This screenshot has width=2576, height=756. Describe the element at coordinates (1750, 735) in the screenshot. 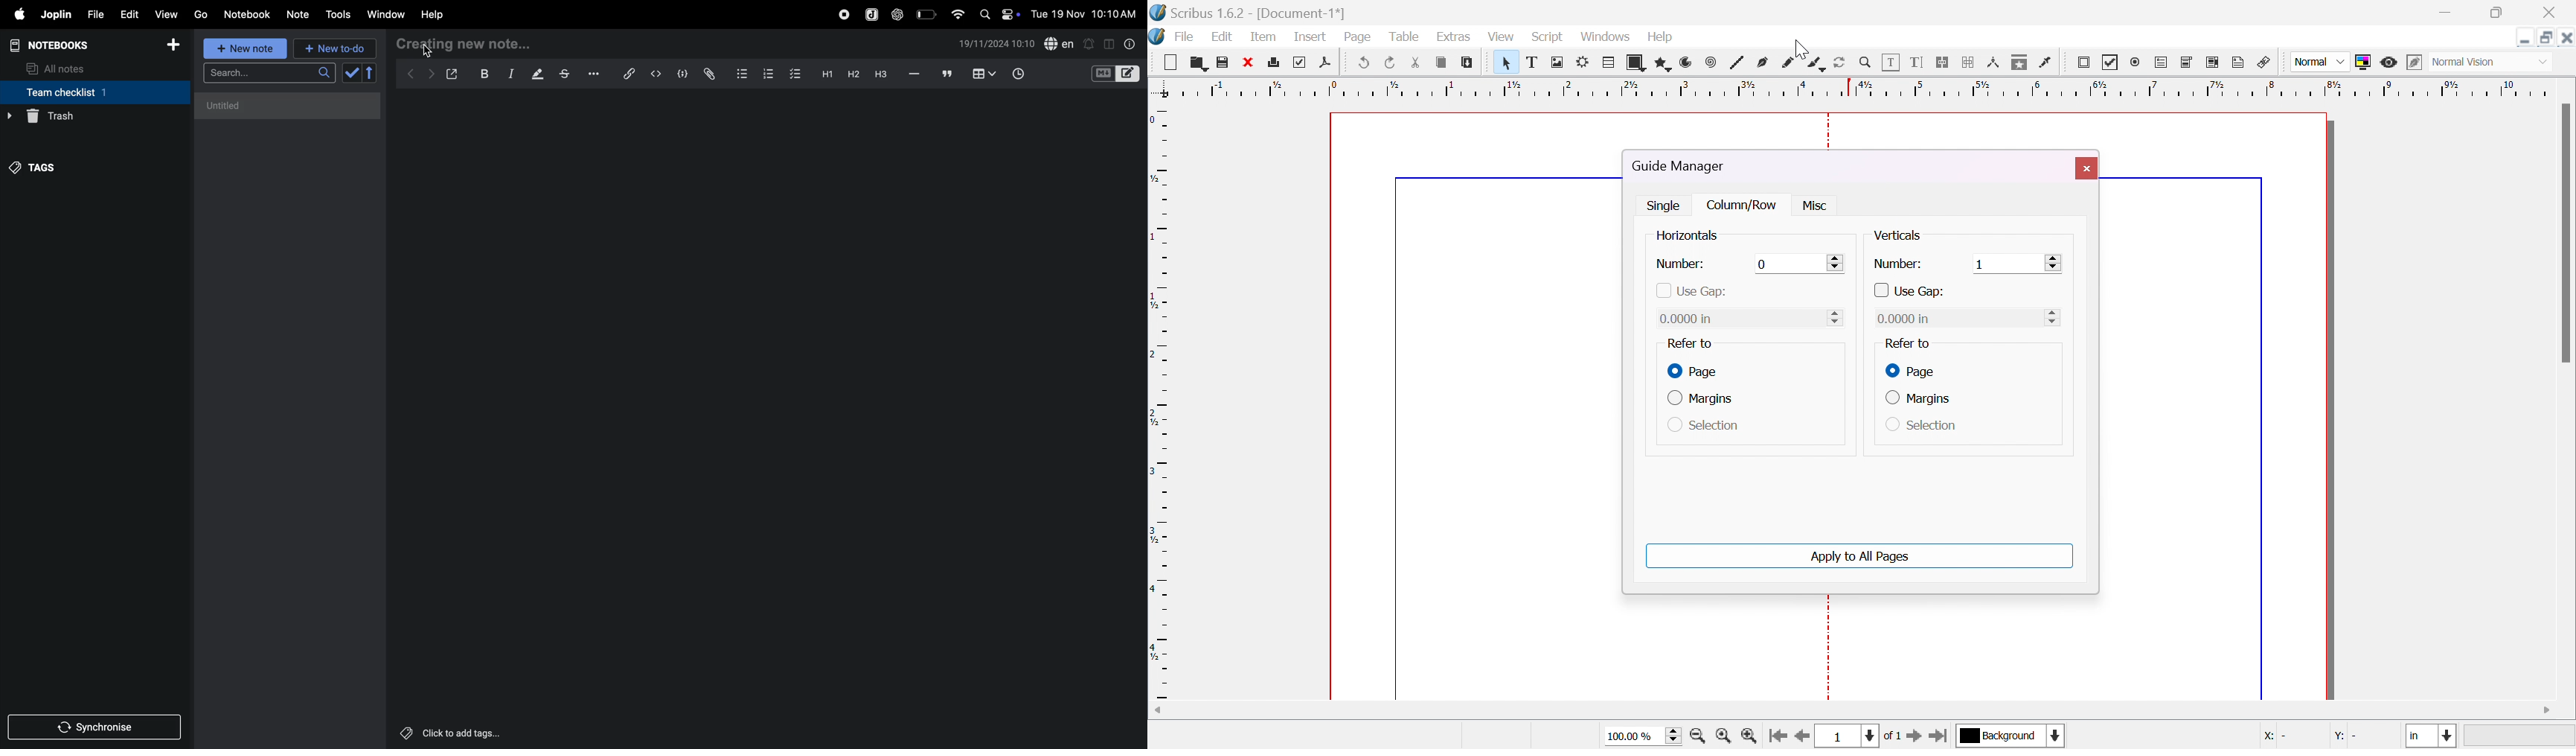

I see `zoom in` at that location.